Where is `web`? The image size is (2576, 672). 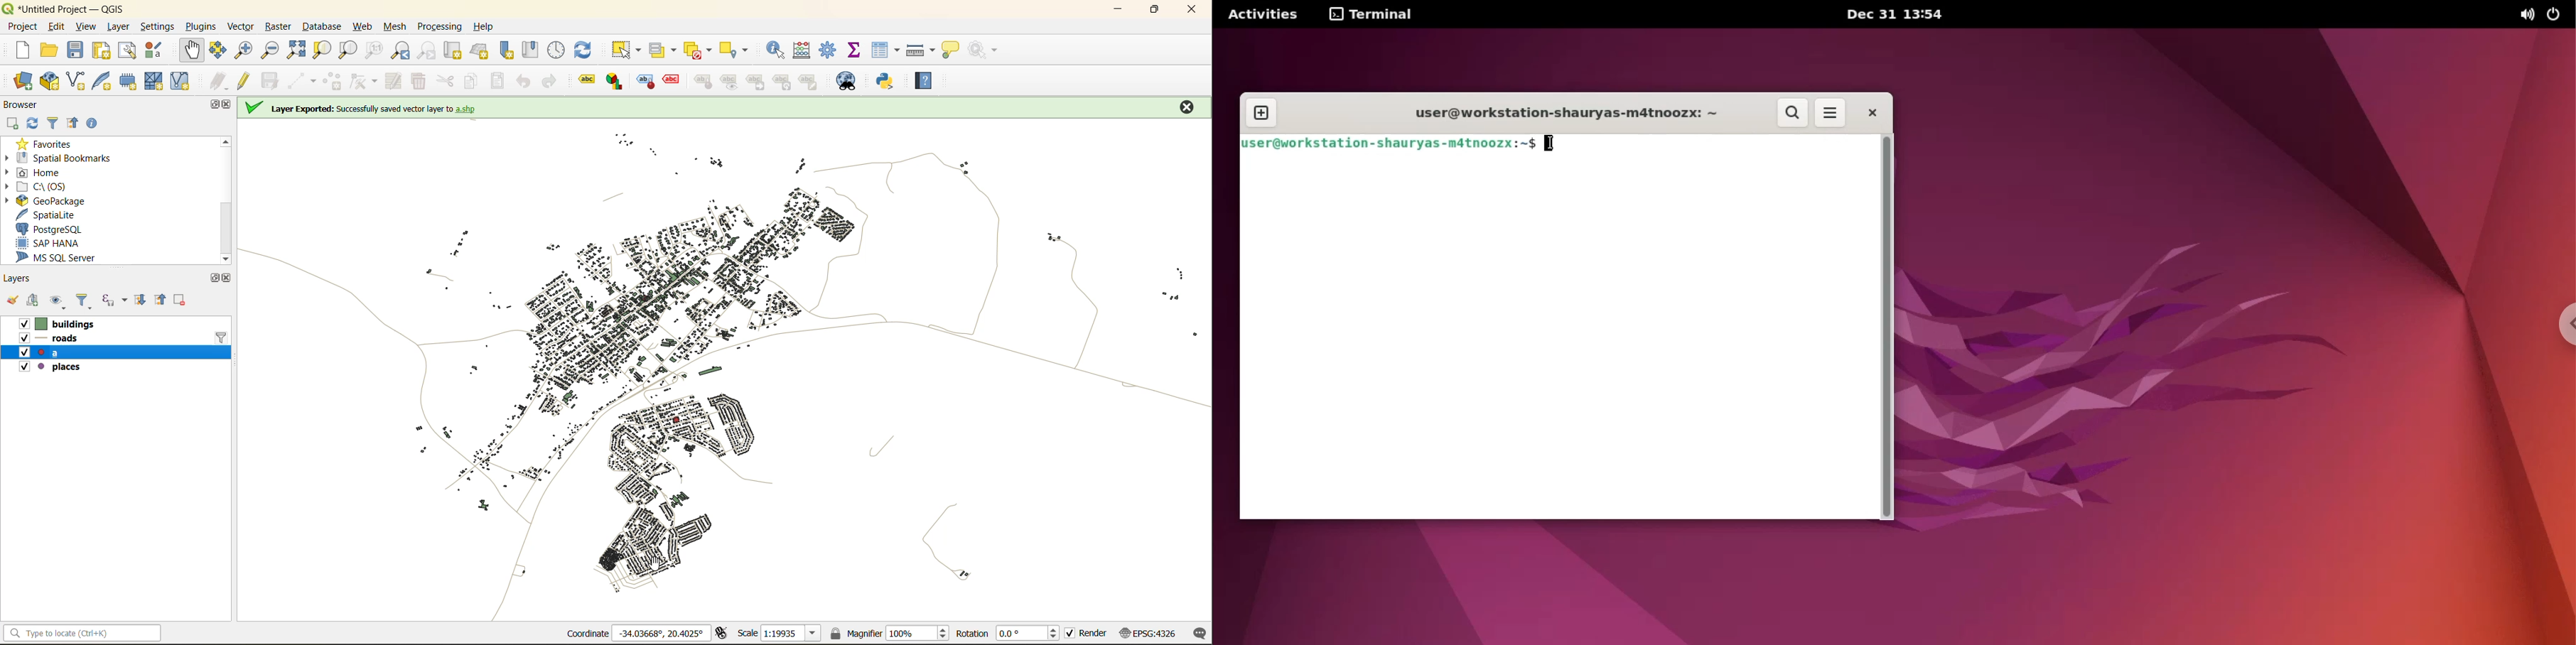
web is located at coordinates (361, 27).